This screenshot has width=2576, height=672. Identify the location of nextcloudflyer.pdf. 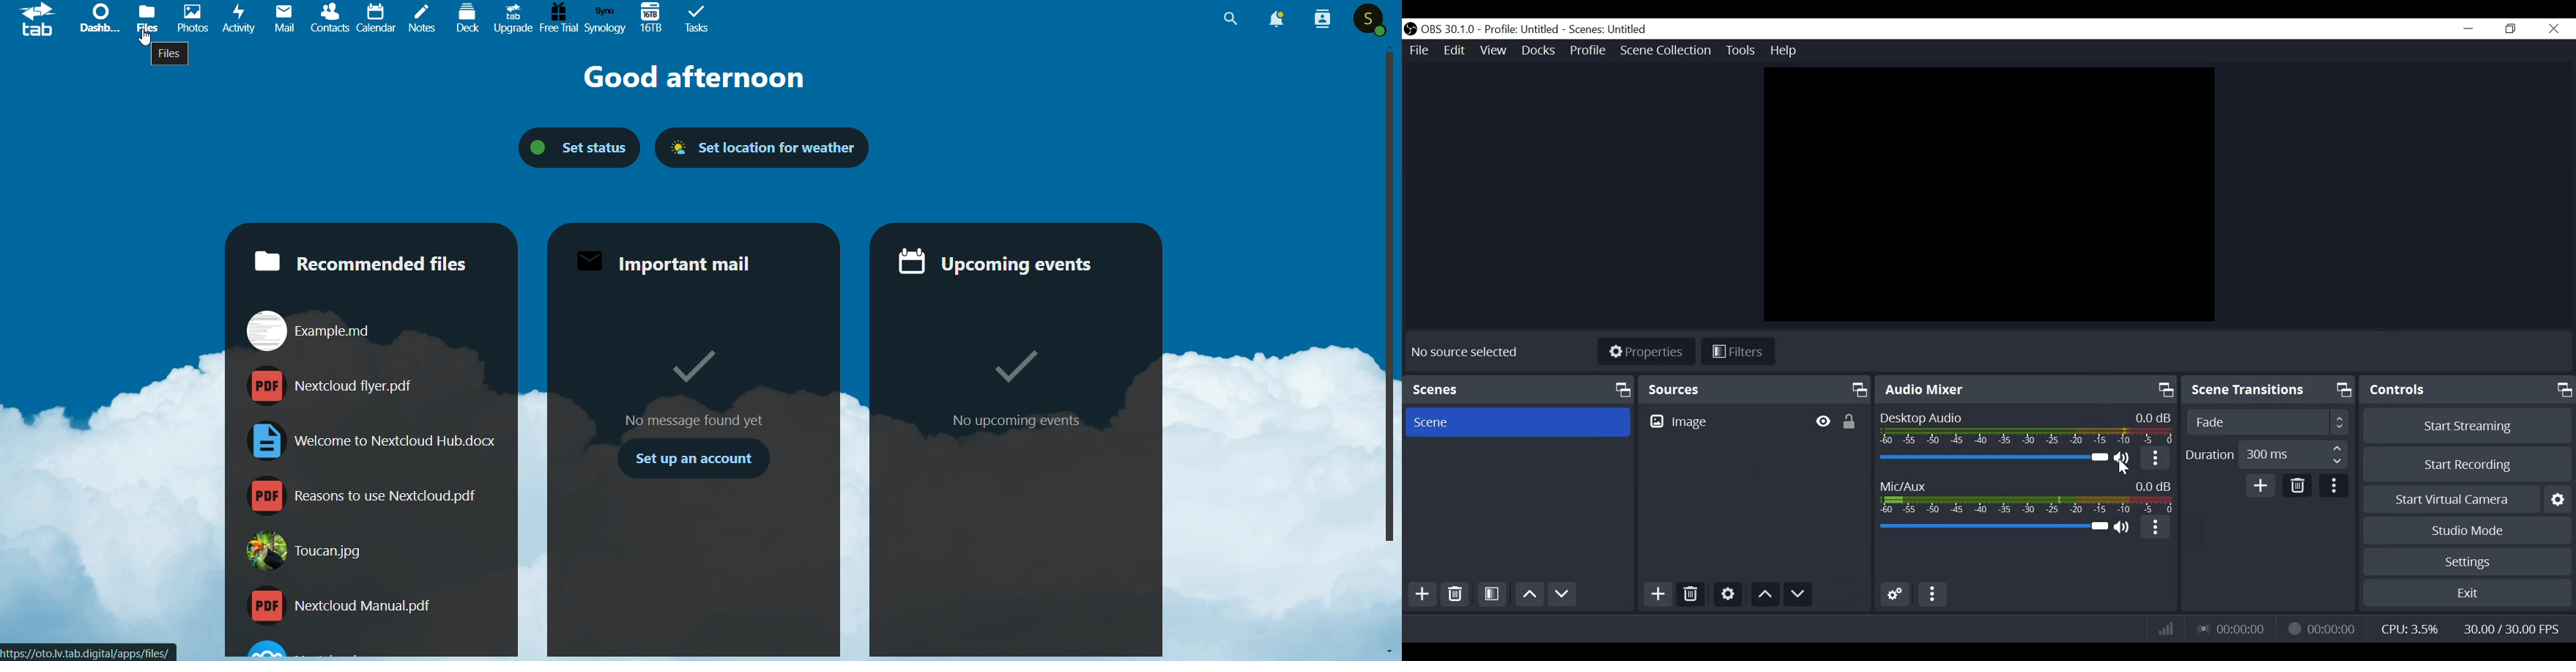
(341, 388).